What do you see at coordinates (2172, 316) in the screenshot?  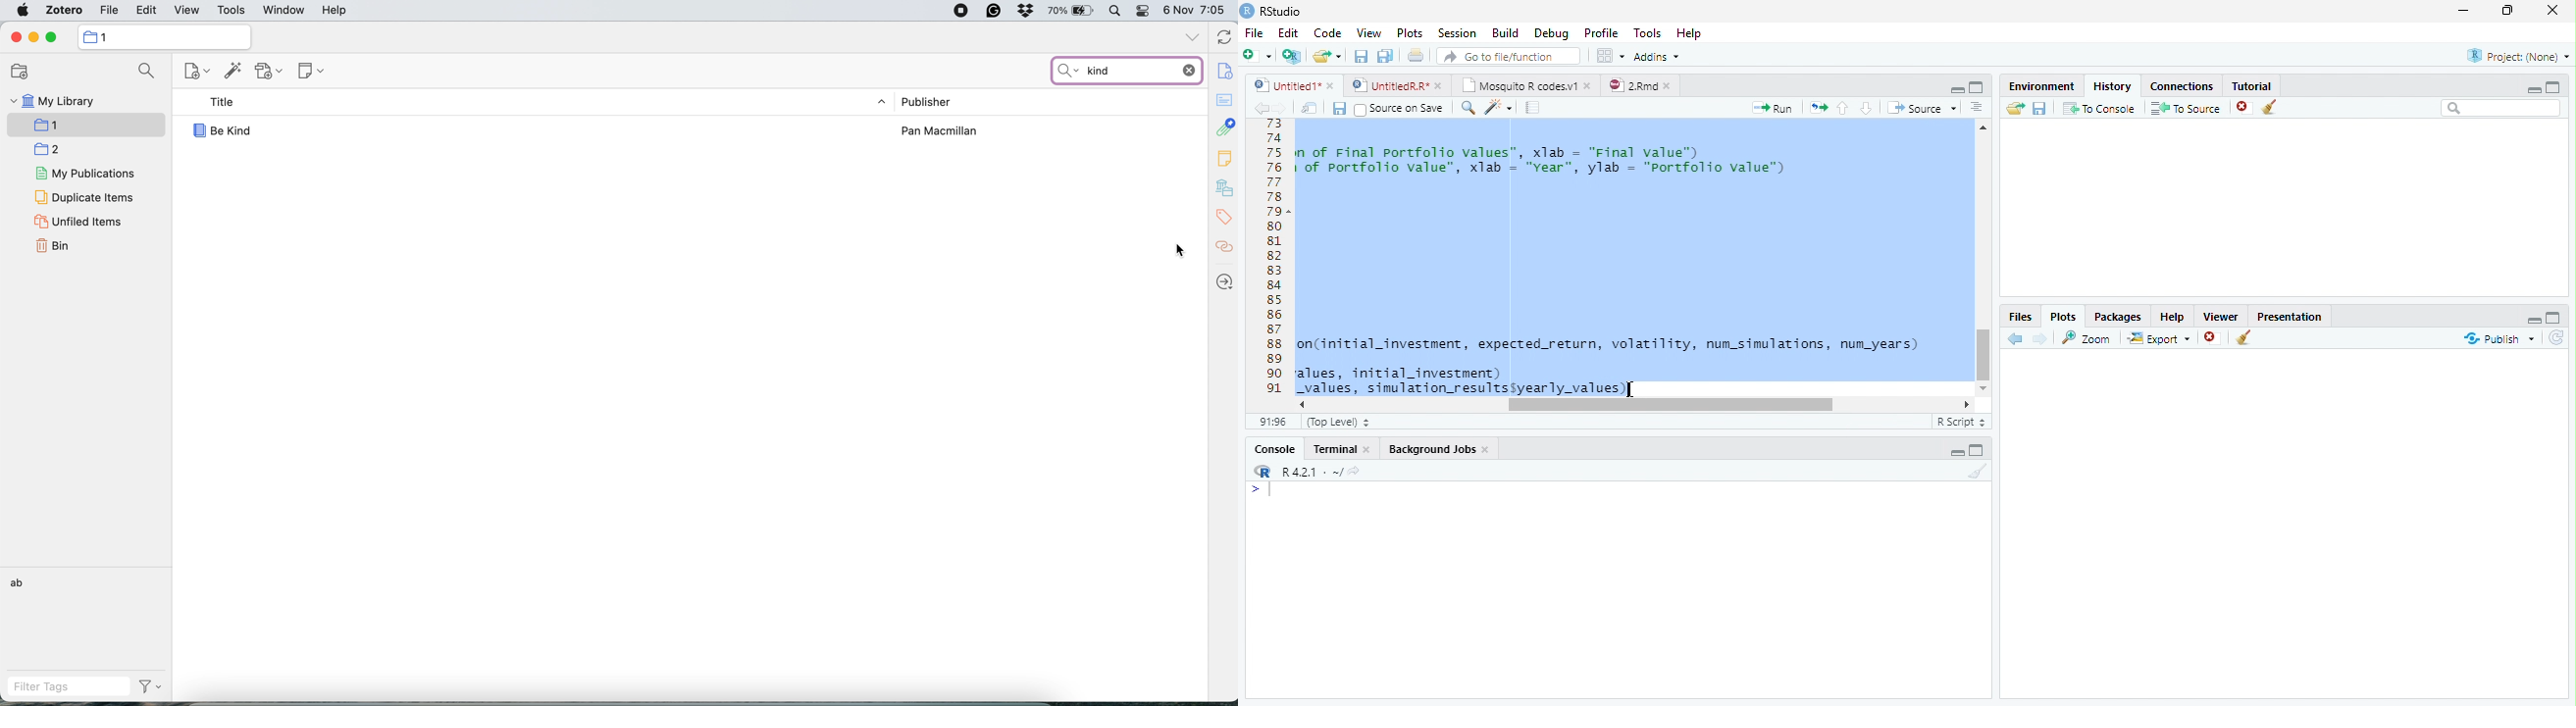 I see `Help` at bounding box center [2172, 316].